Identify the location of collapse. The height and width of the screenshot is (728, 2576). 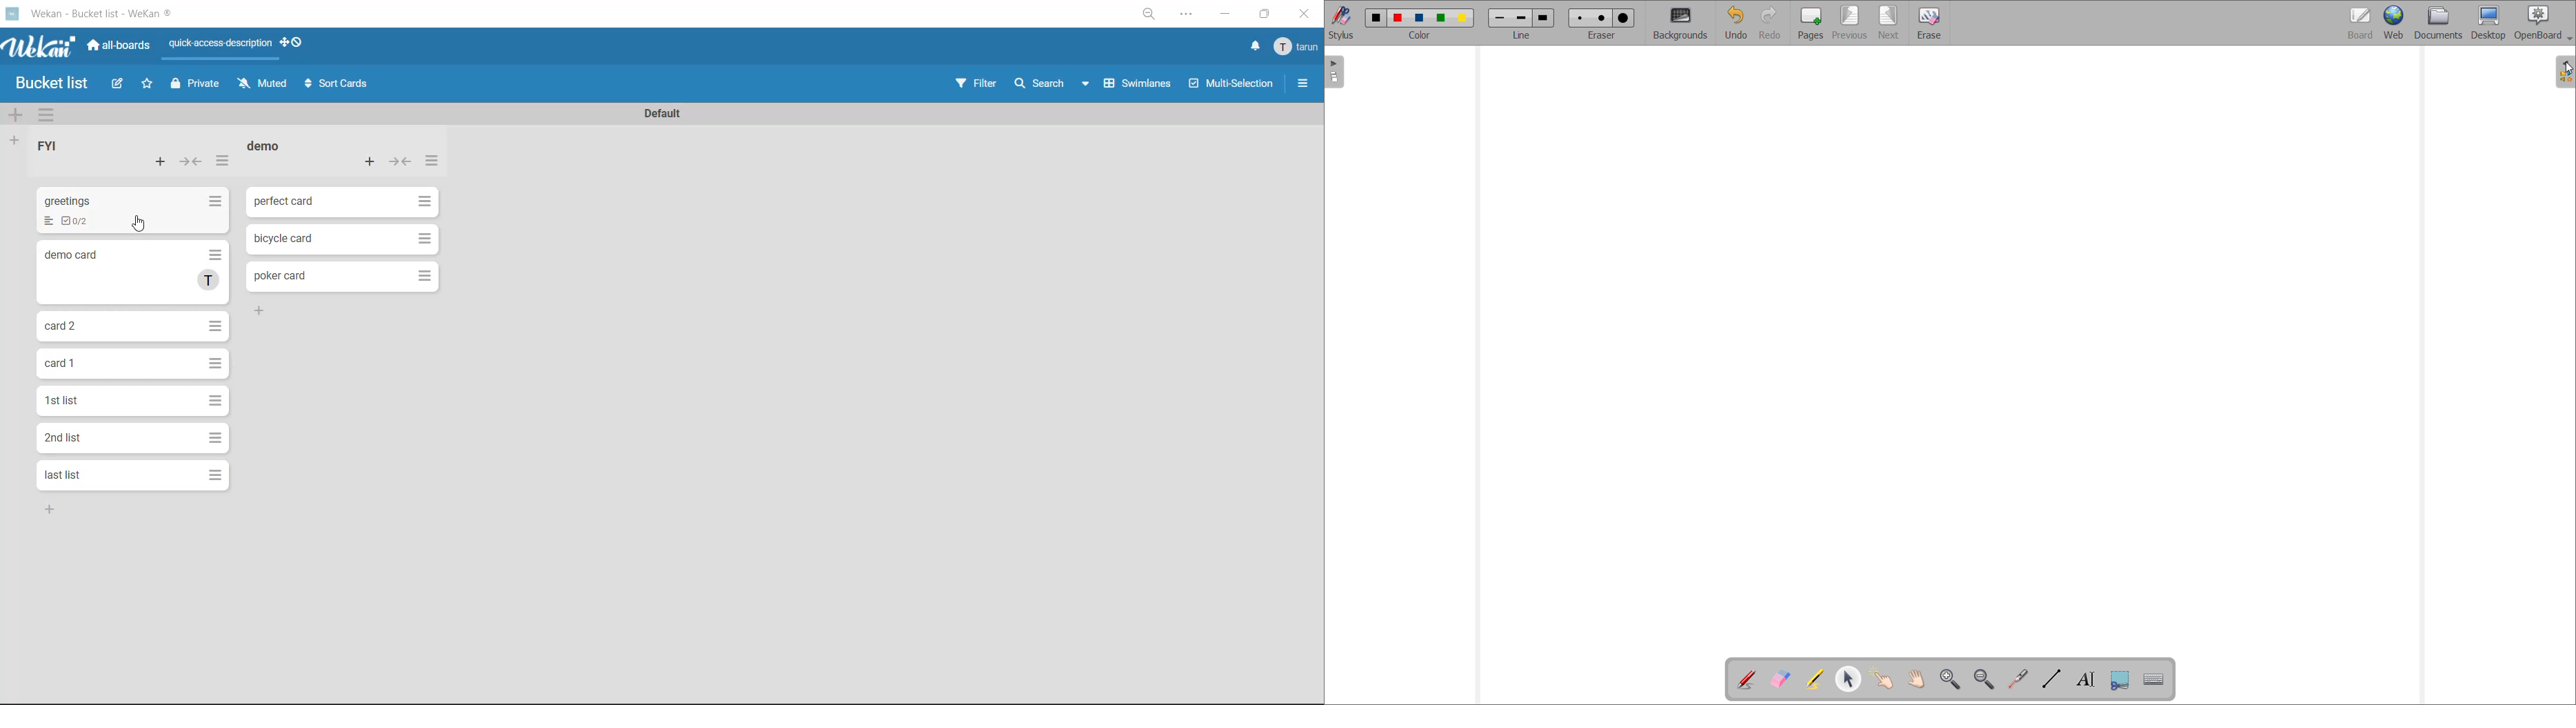
(192, 161).